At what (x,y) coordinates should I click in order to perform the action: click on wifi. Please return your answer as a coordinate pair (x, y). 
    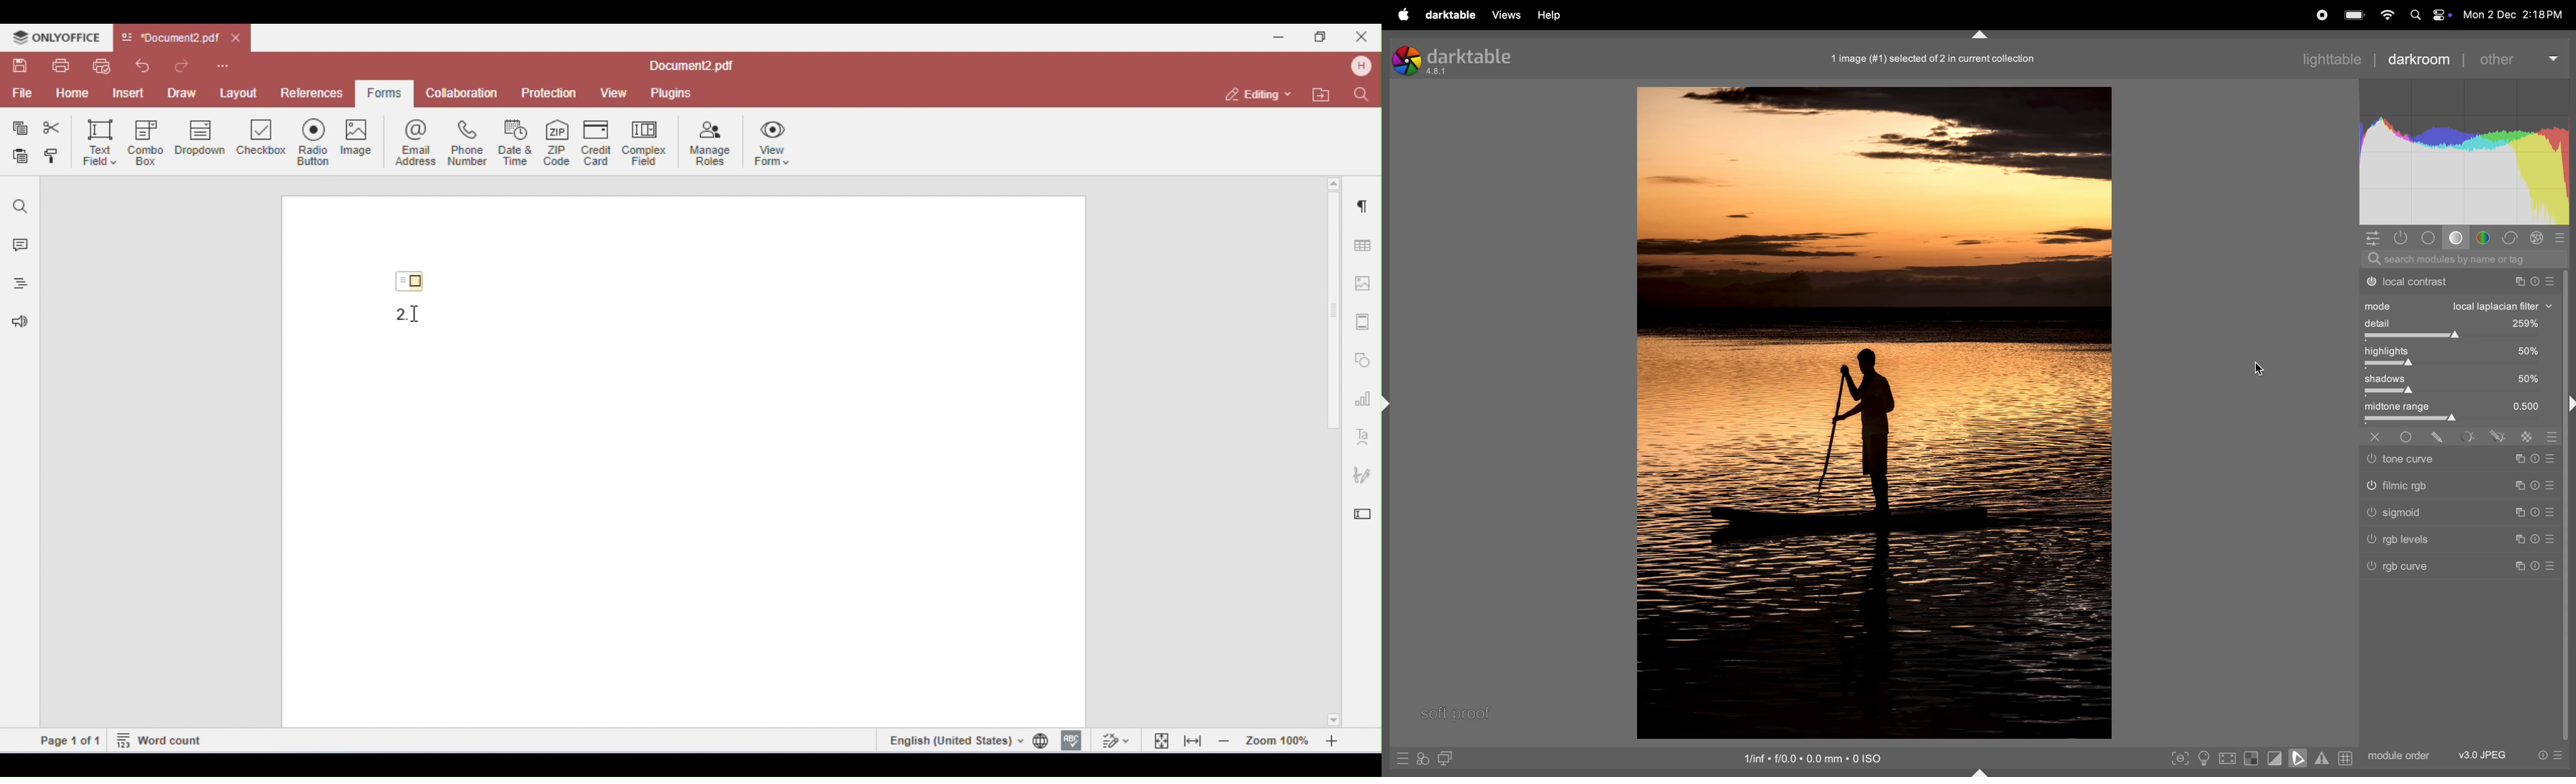
    Looking at the image, I should click on (2385, 15).